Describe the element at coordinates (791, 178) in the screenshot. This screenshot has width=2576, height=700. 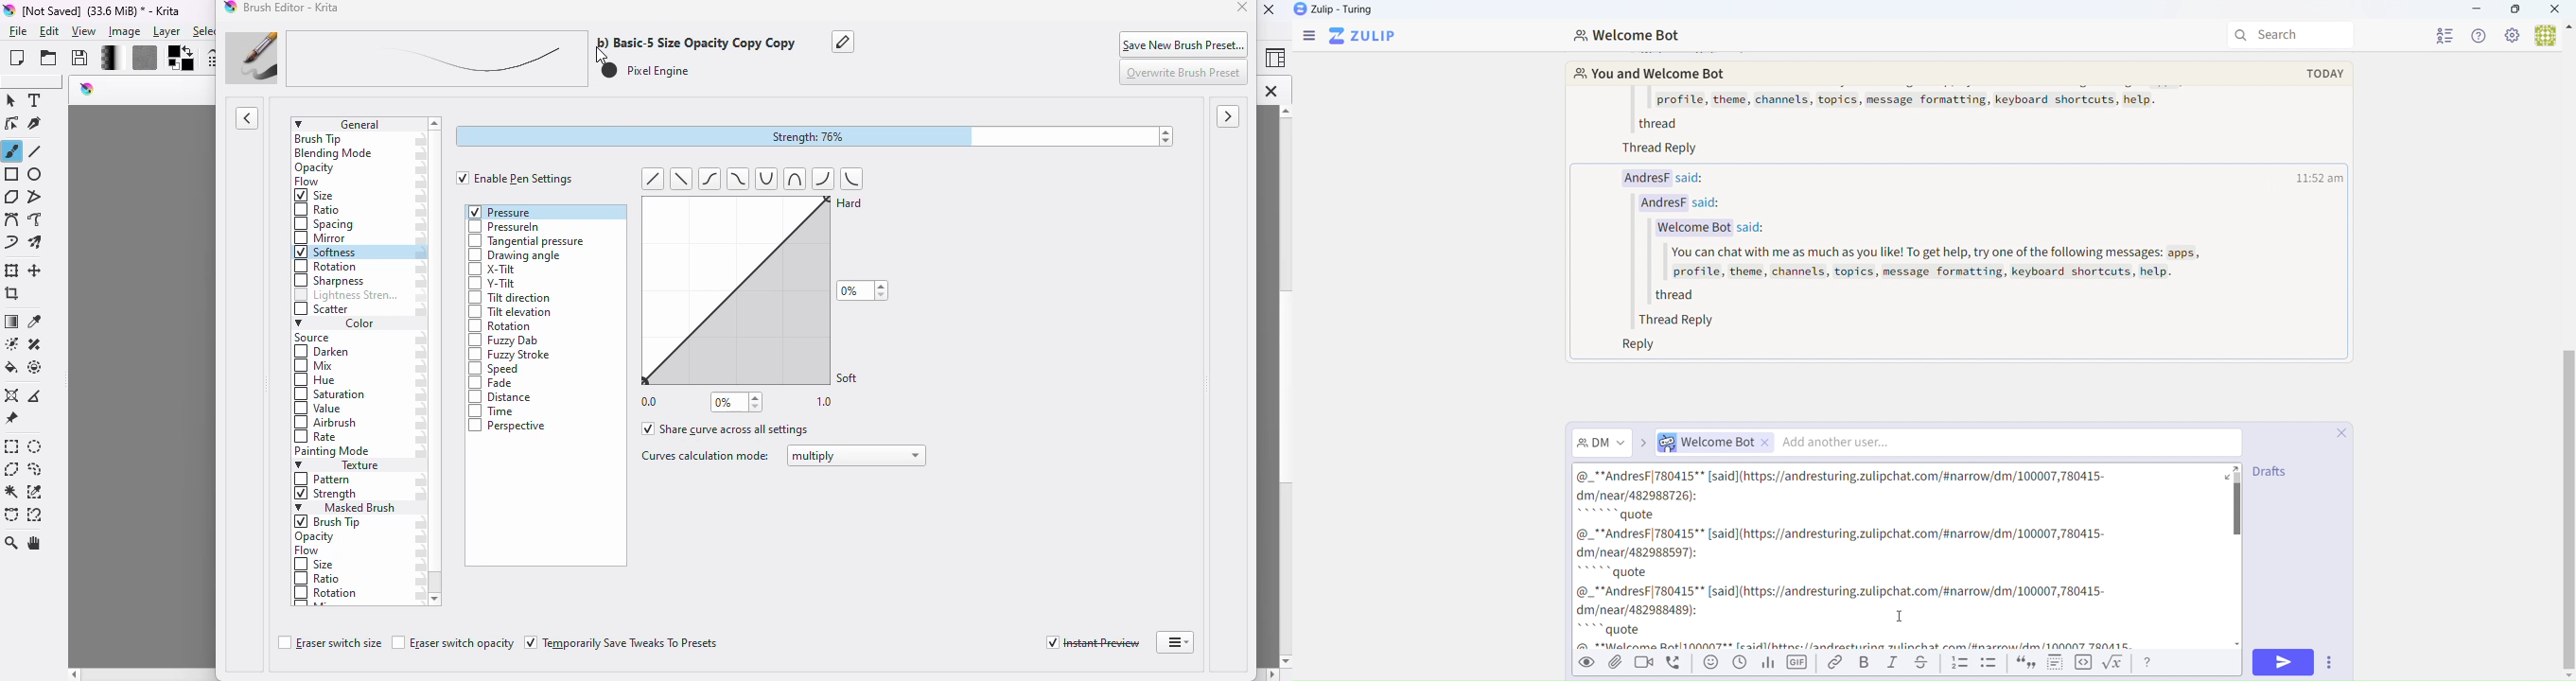
I see `curlve` at that location.